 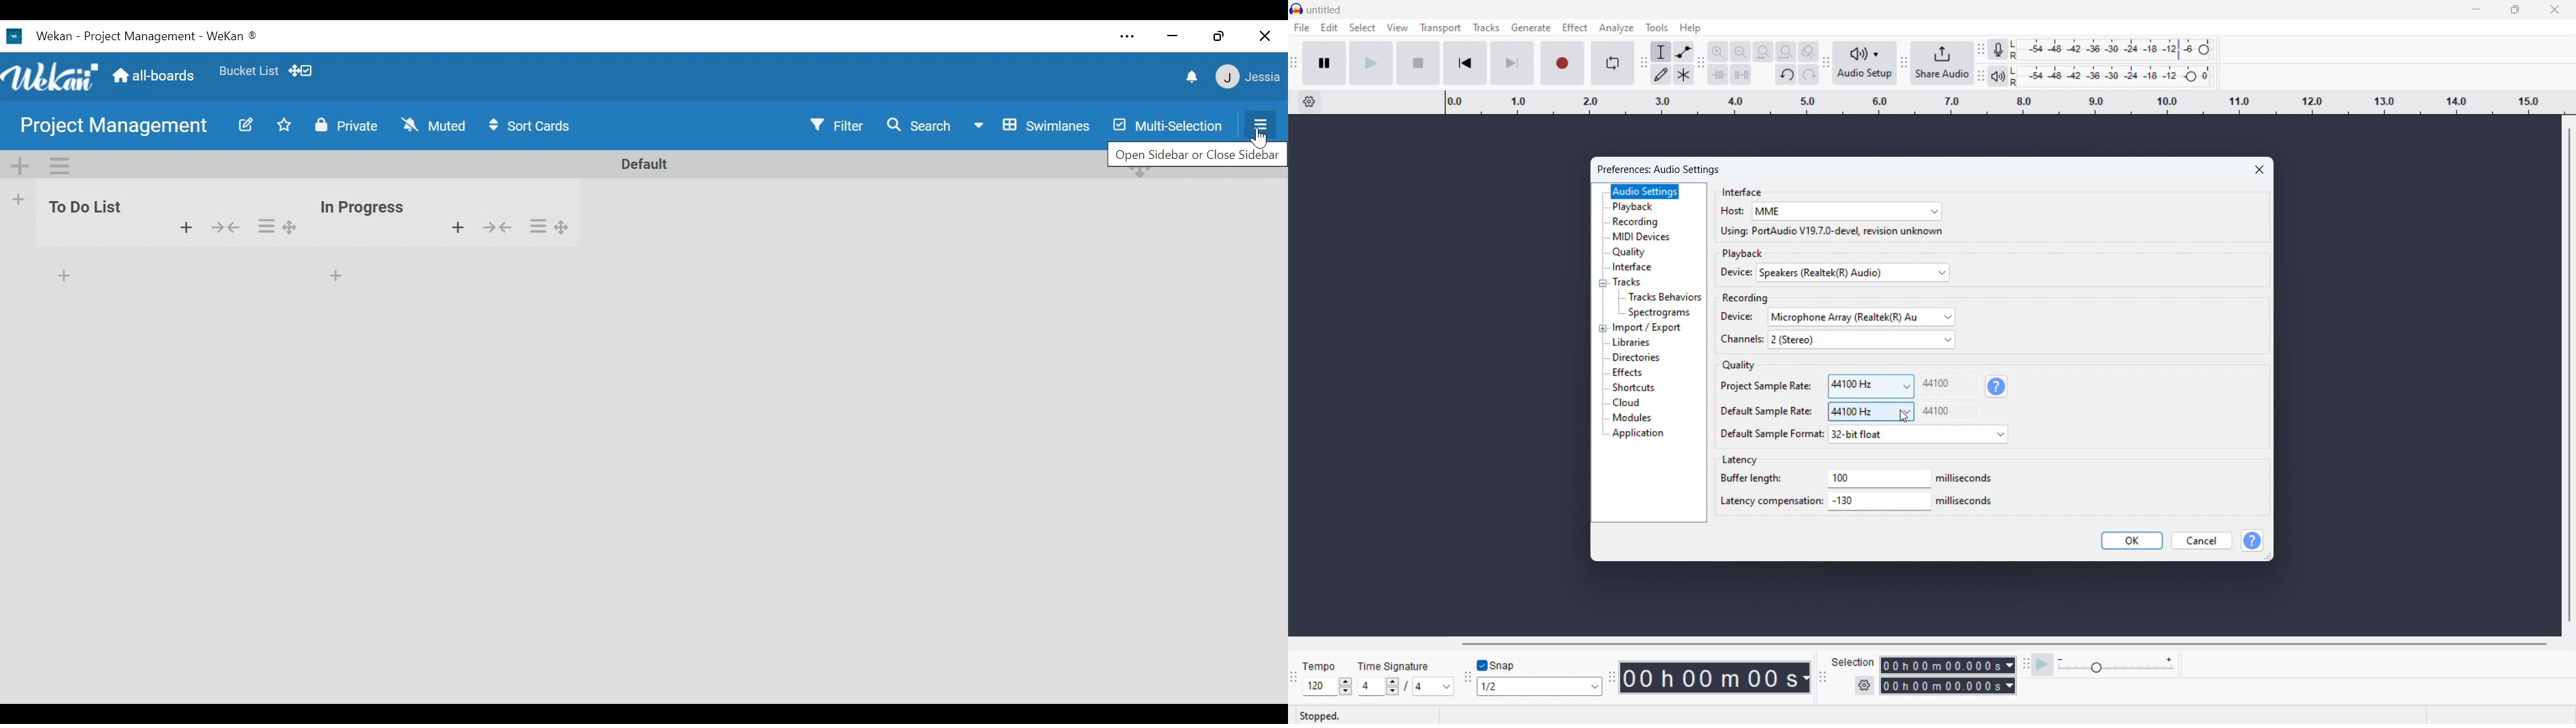 I want to click on Add Swimlane, so click(x=21, y=166).